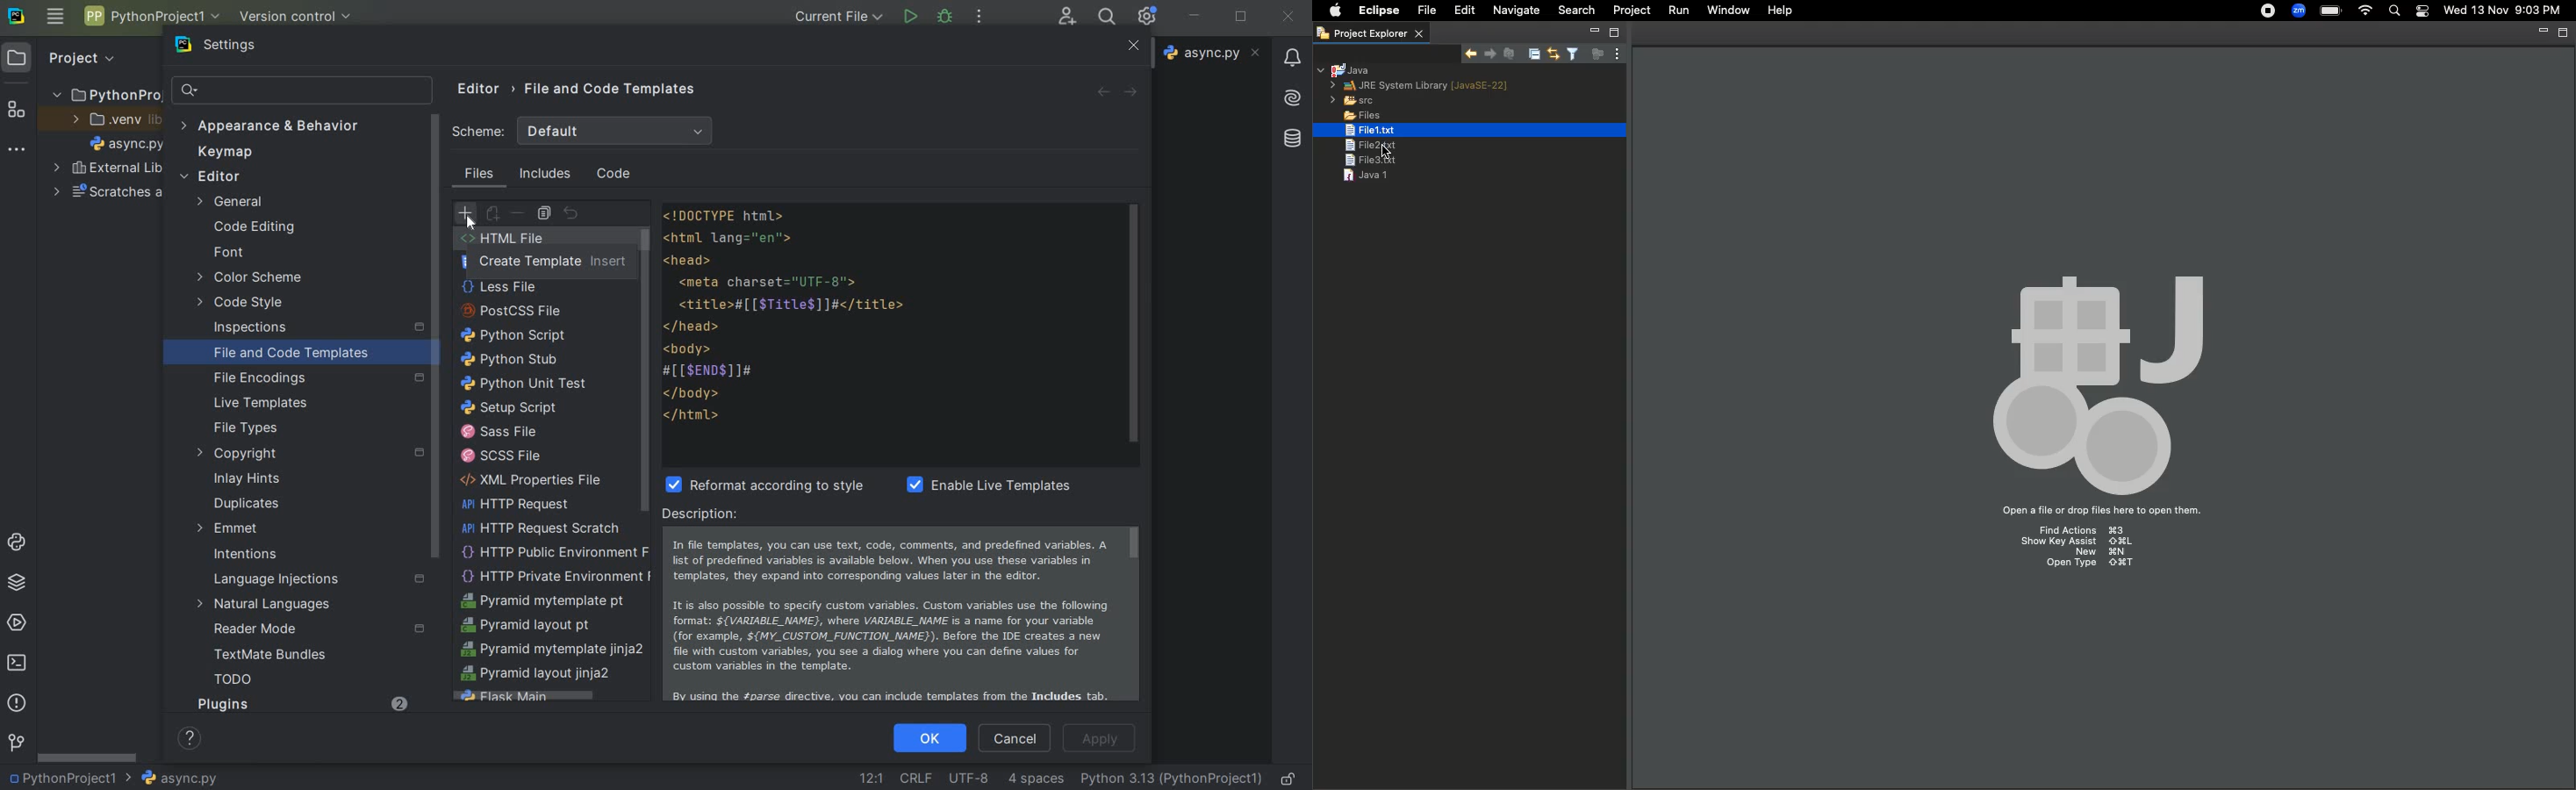 The height and width of the screenshot is (812, 2576). I want to click on Zoom, so click(2299, 11).